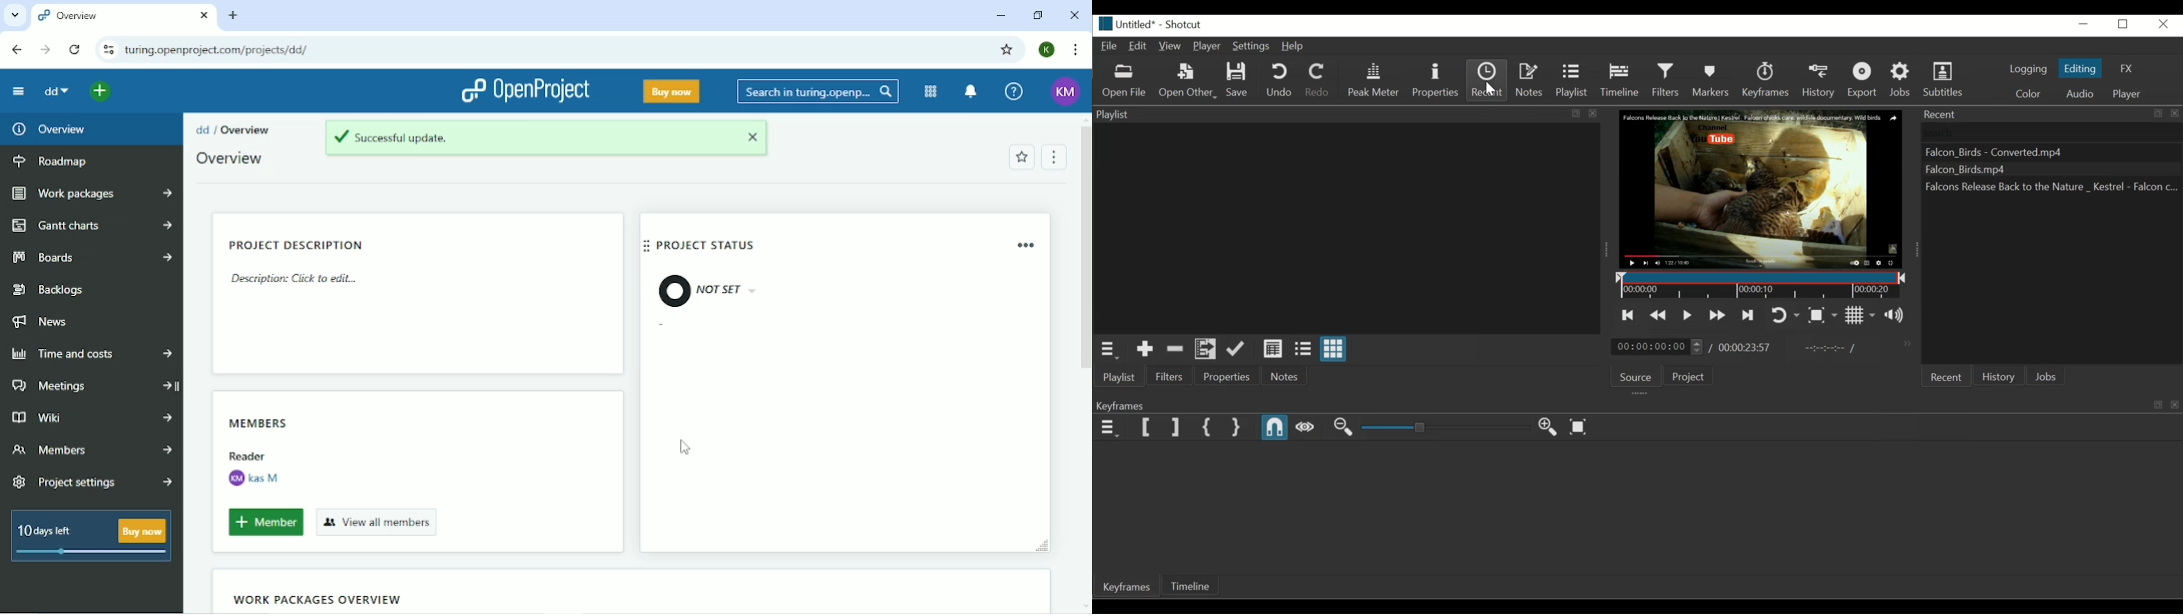  I want to click on Boards, so click(93, 258).